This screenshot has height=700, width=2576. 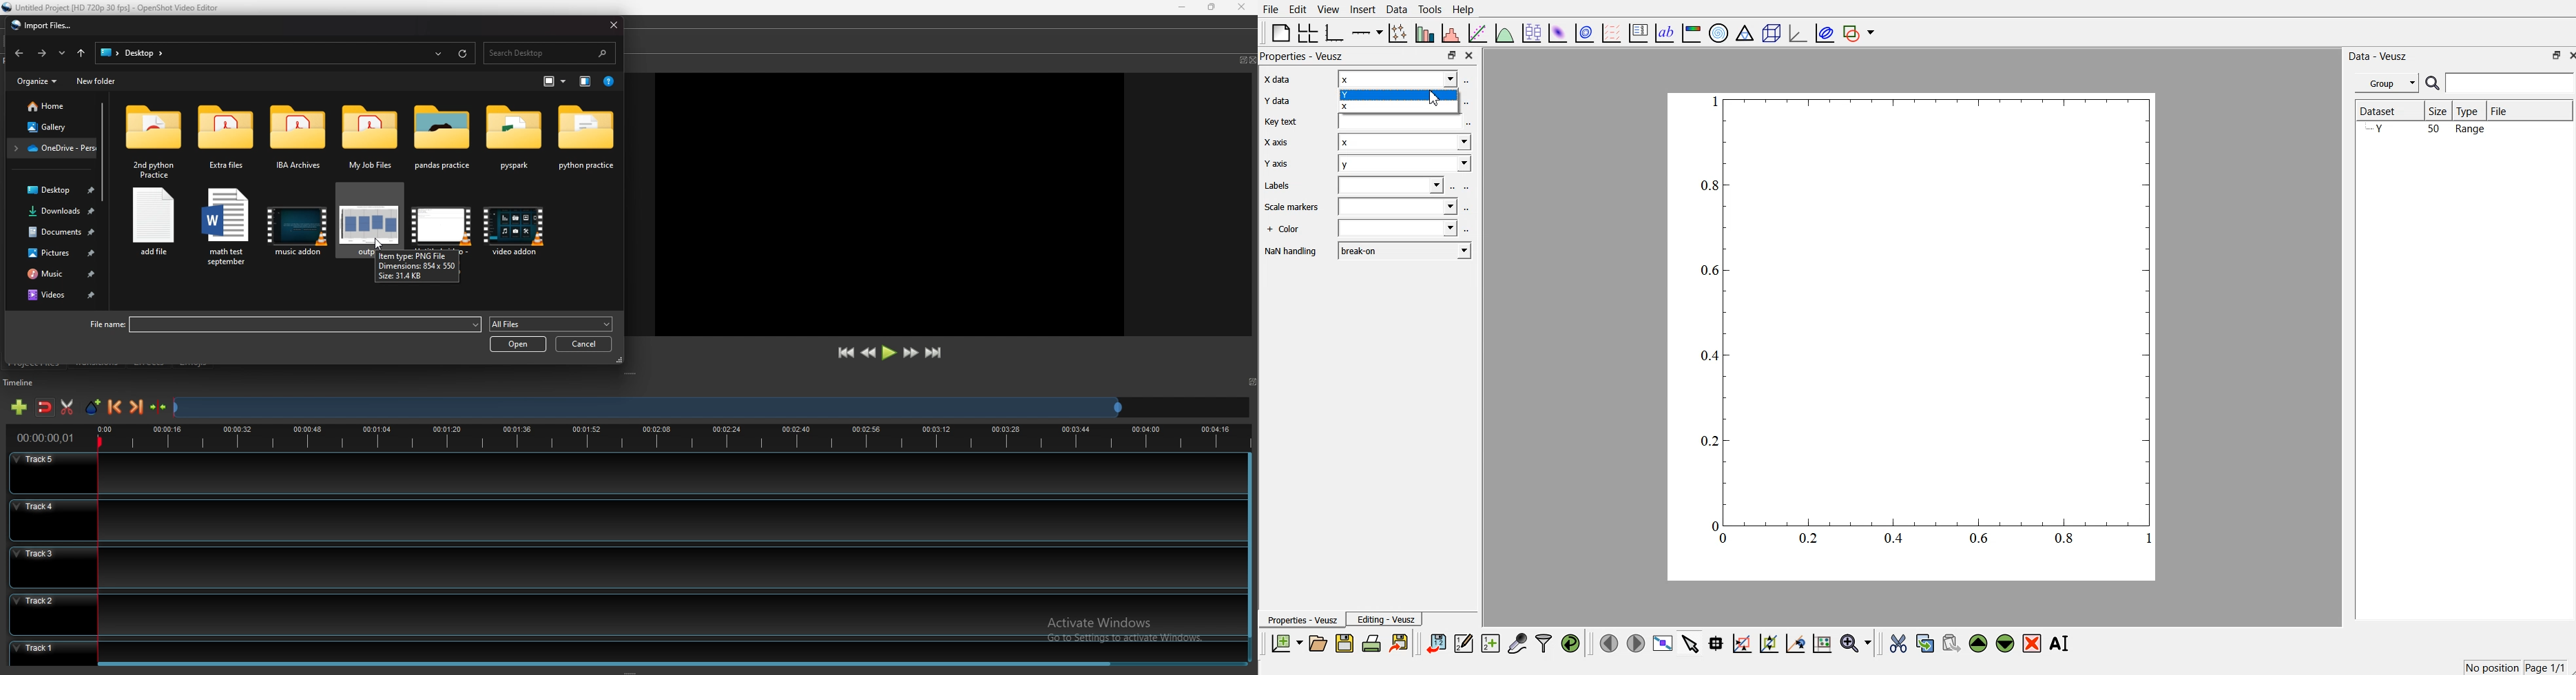 What do you see at coordinates (1288, 101) in the screenshot?
I see `¥ data` at bounding box center [1288, 101].